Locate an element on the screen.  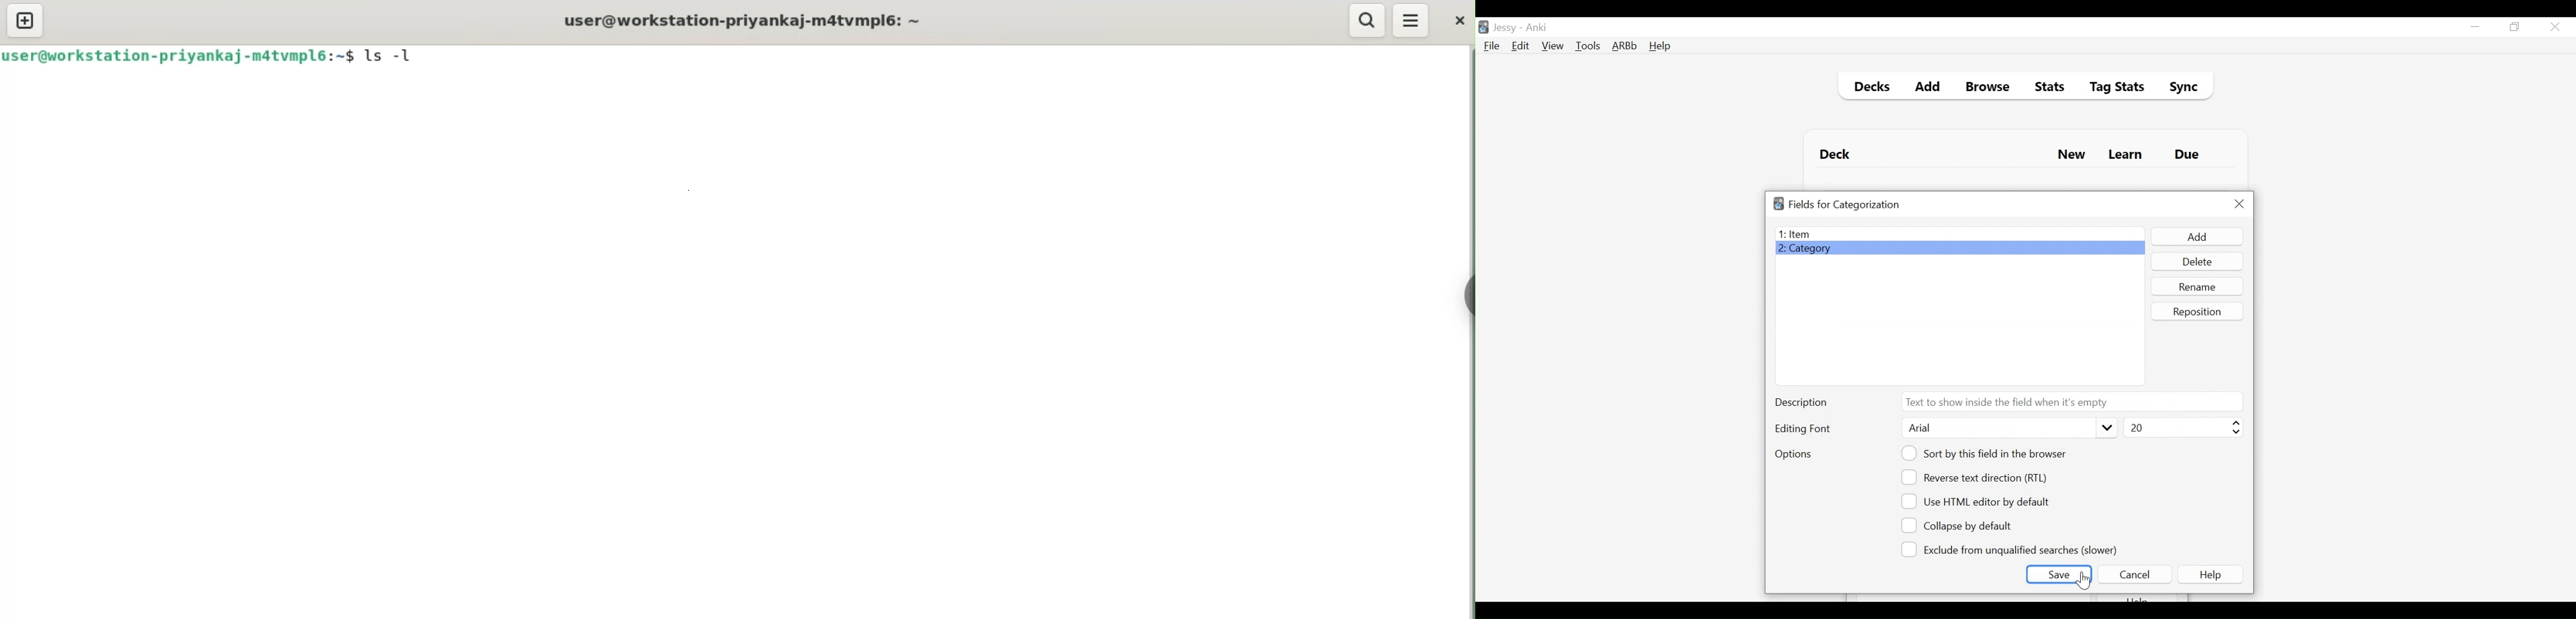
New is located at coordinates (2072, 156).